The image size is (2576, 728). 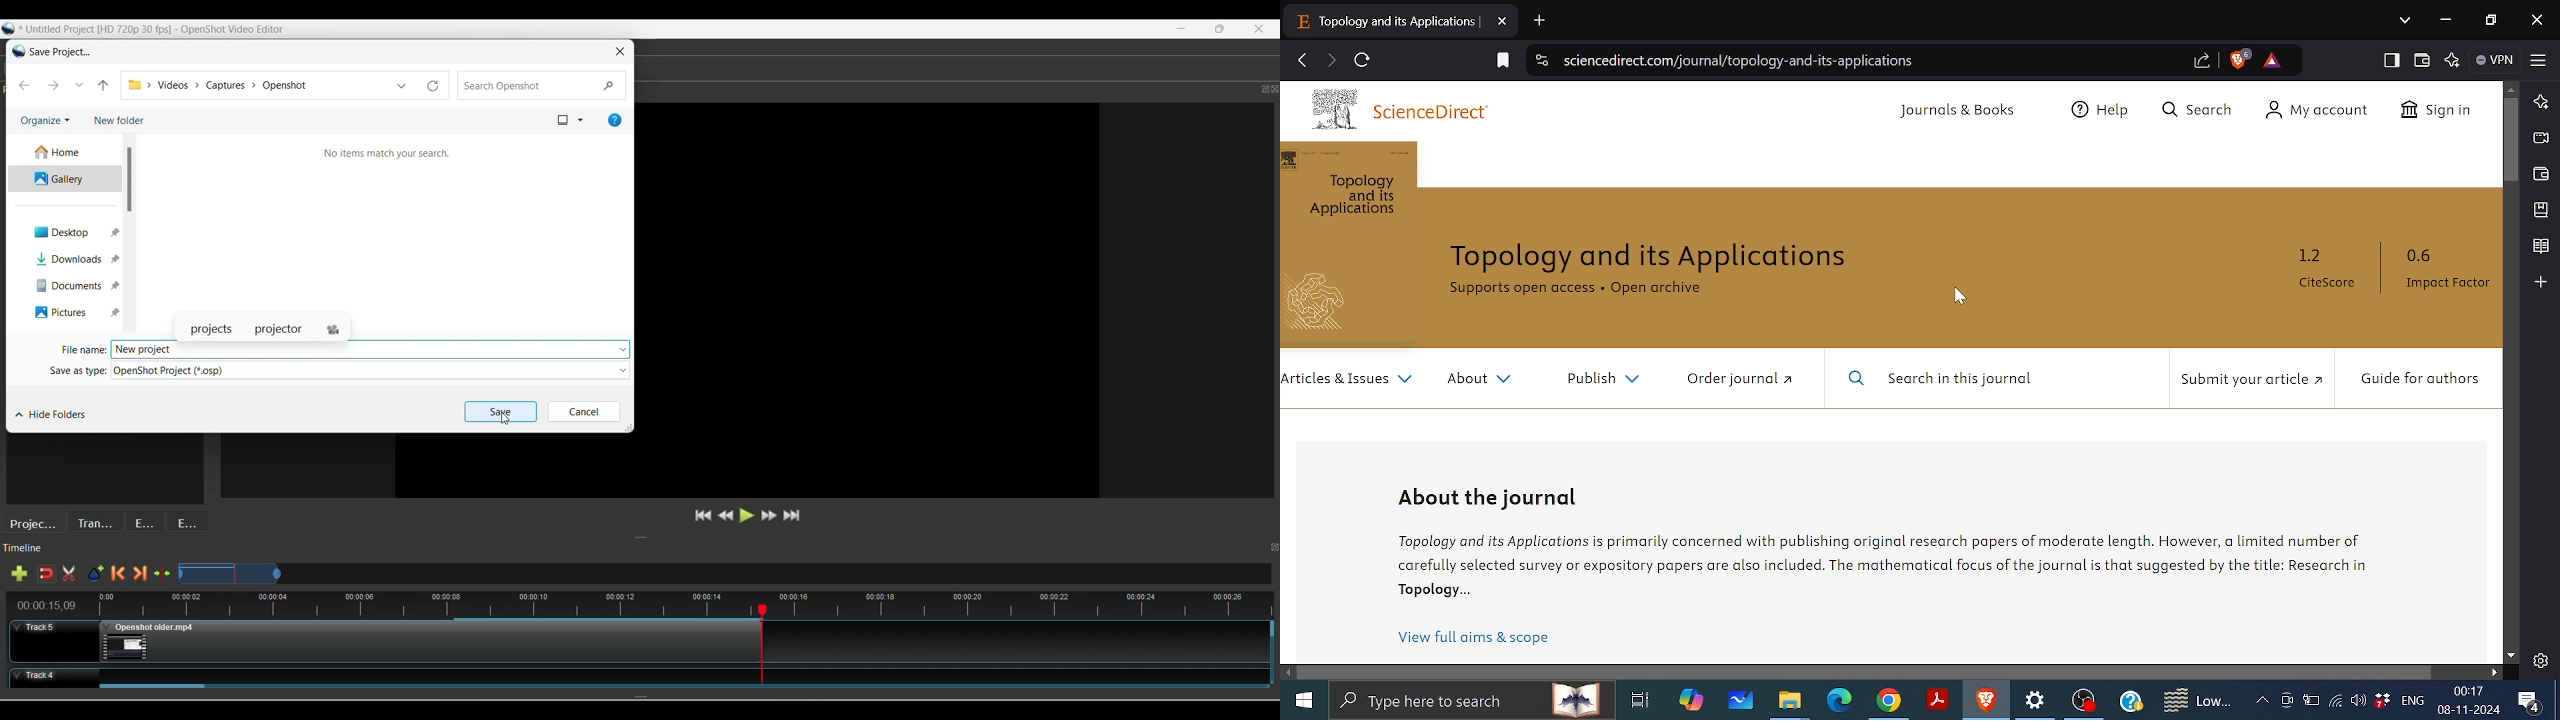 I want to click on close, so click(x=1272, y=90).